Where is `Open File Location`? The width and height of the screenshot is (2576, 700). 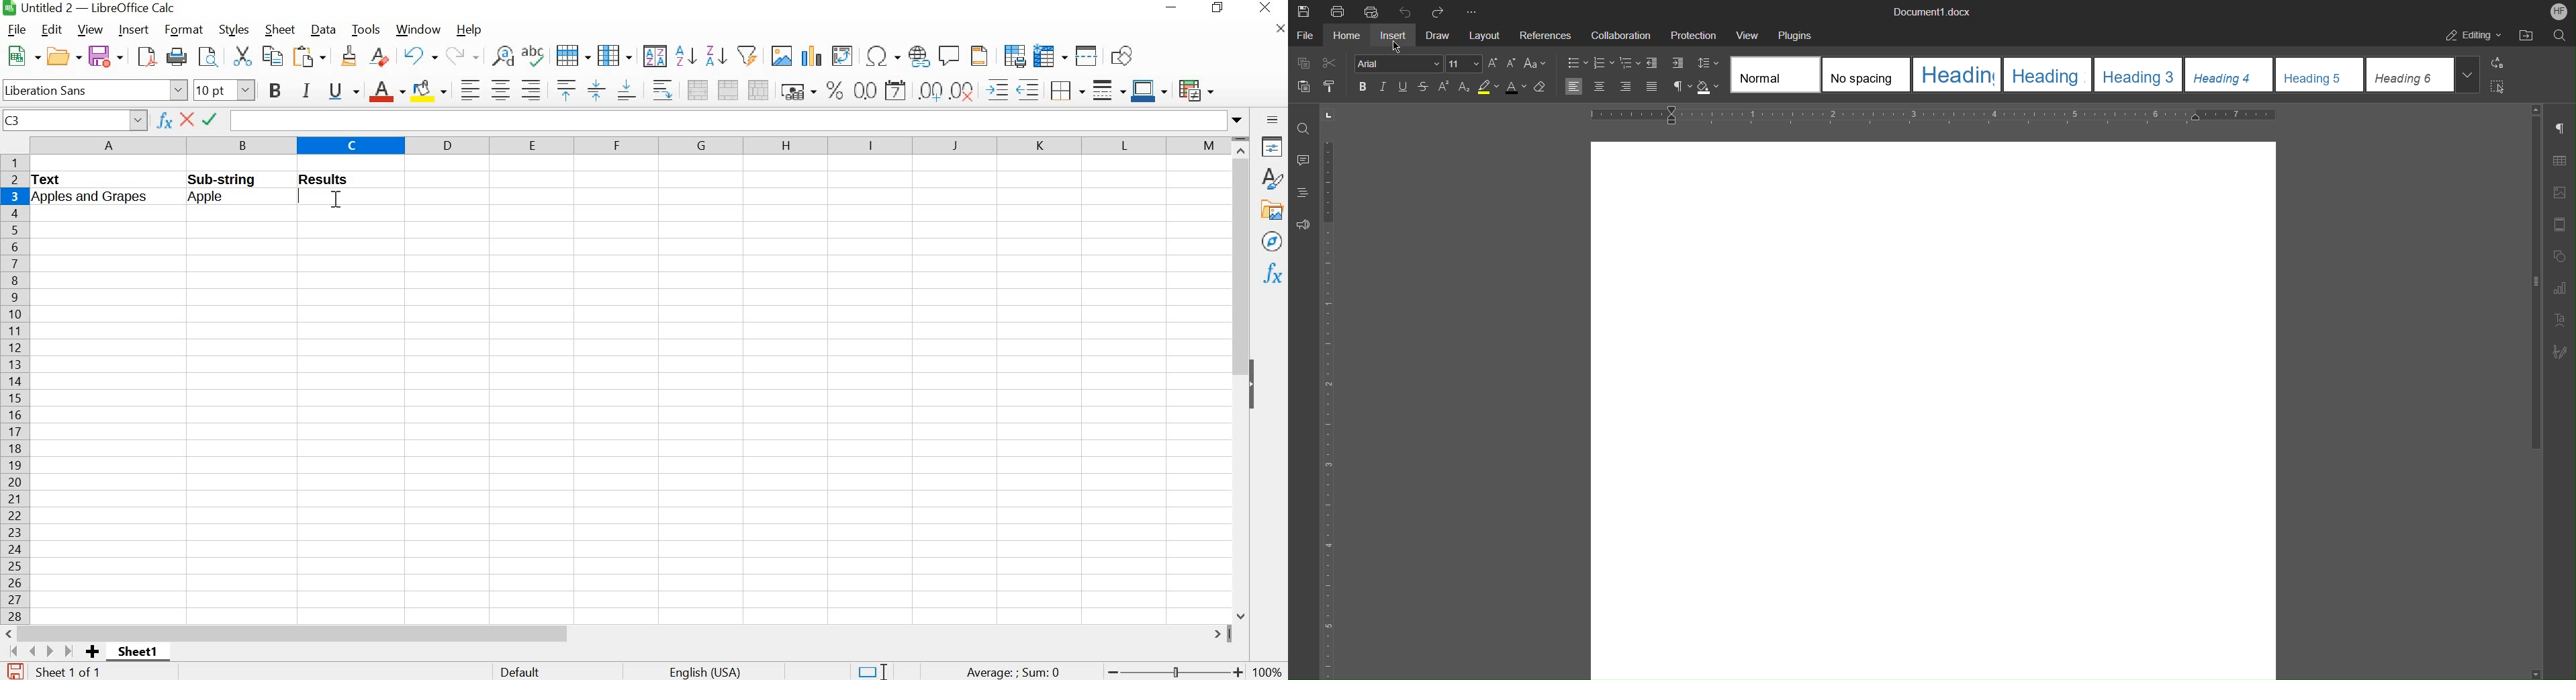
Open File Location is located at coordinates (2526, 36).